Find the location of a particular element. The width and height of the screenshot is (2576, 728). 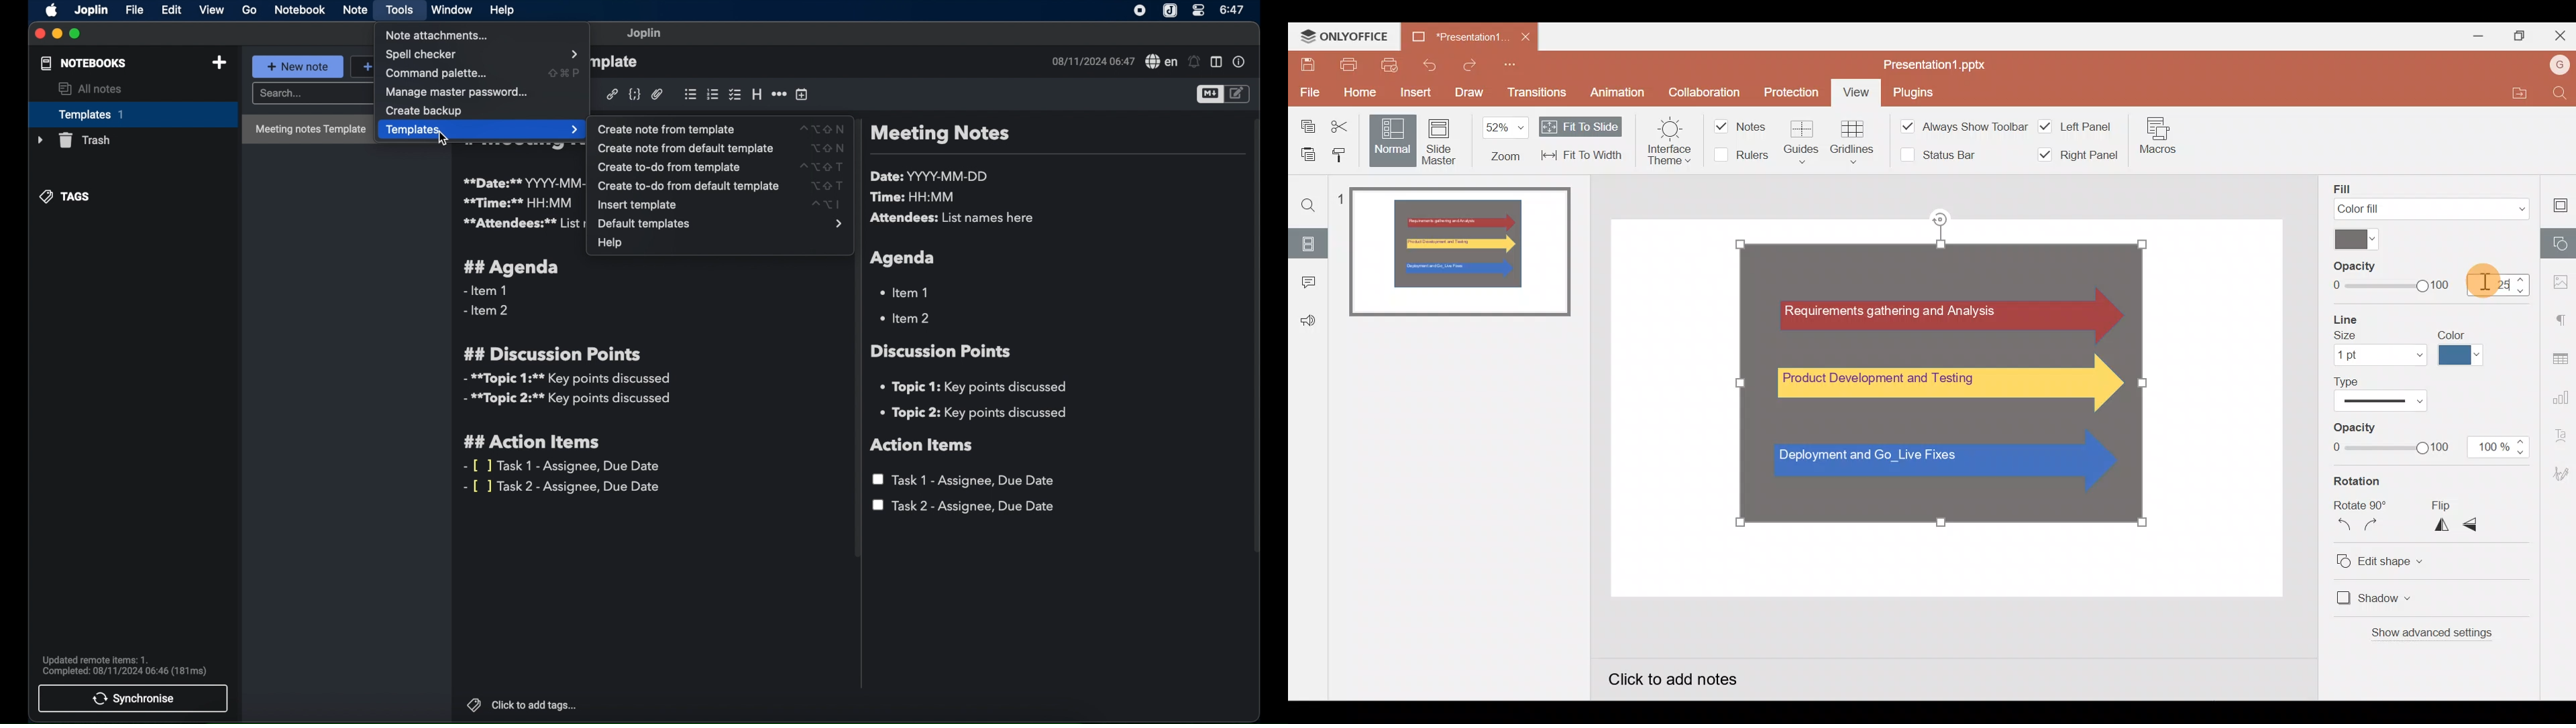

## action items is located at coordinates (535, 442).